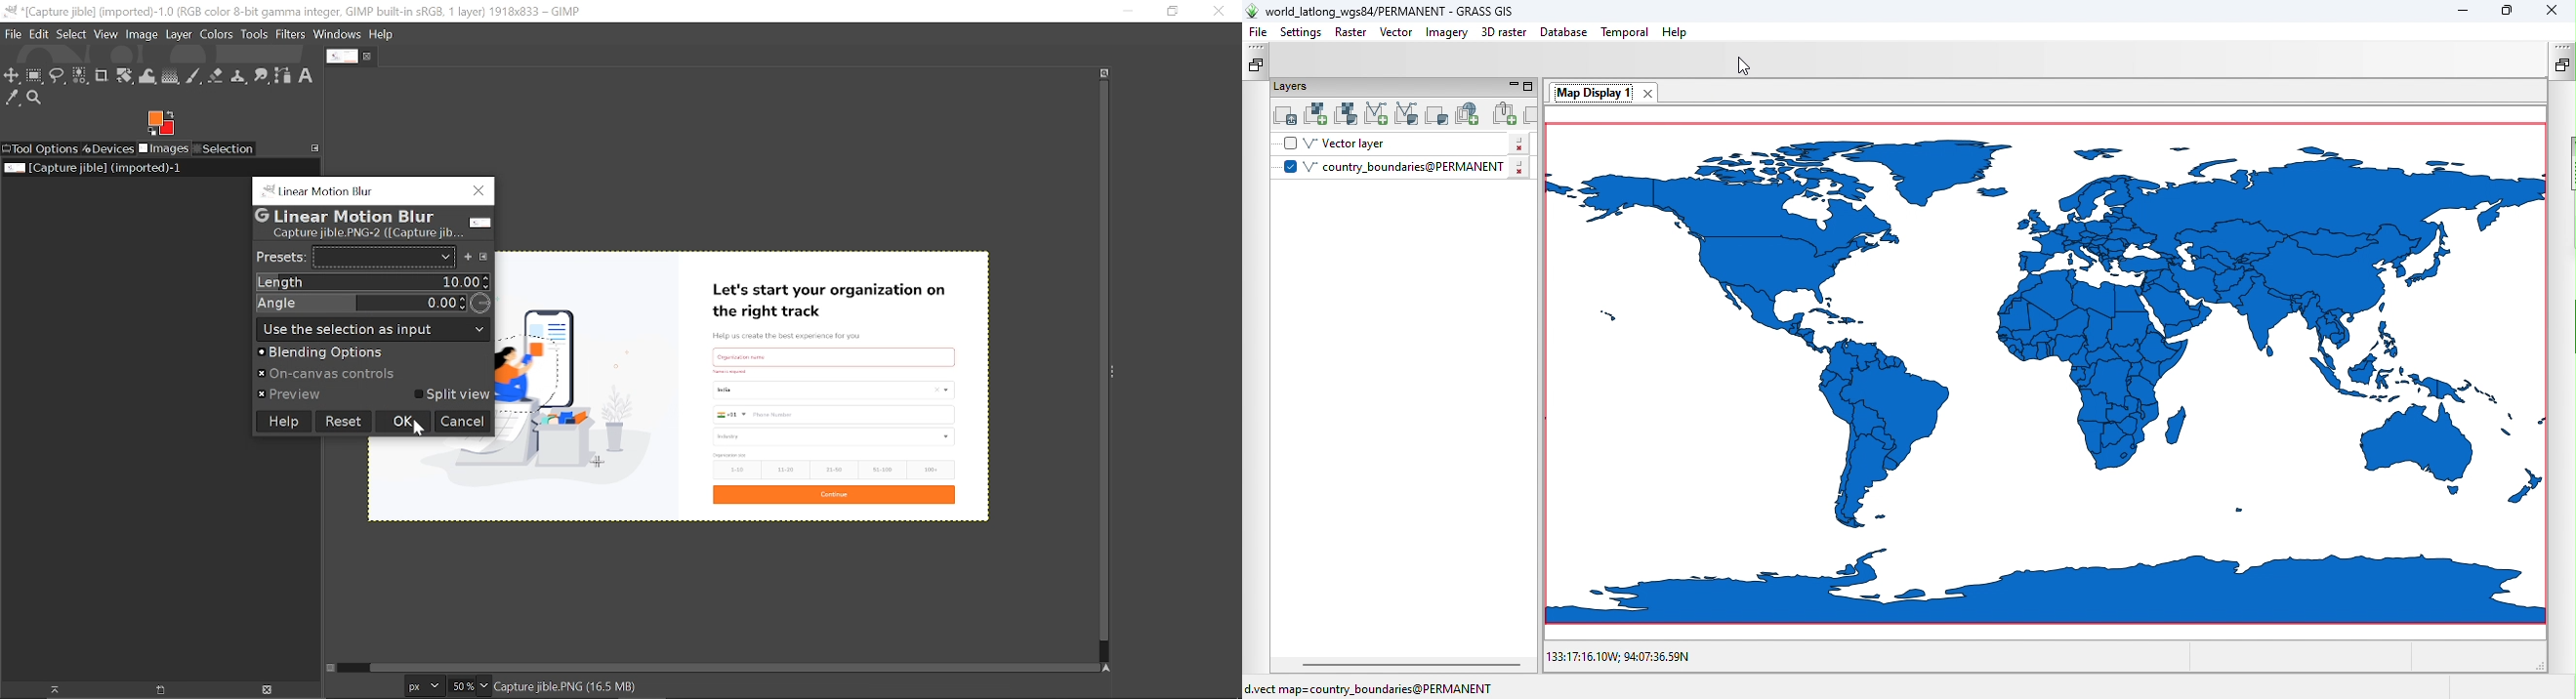 Image resolution: width=2576 pixels, height=700 pixels. I want to click on Windows, so click(339, 36).